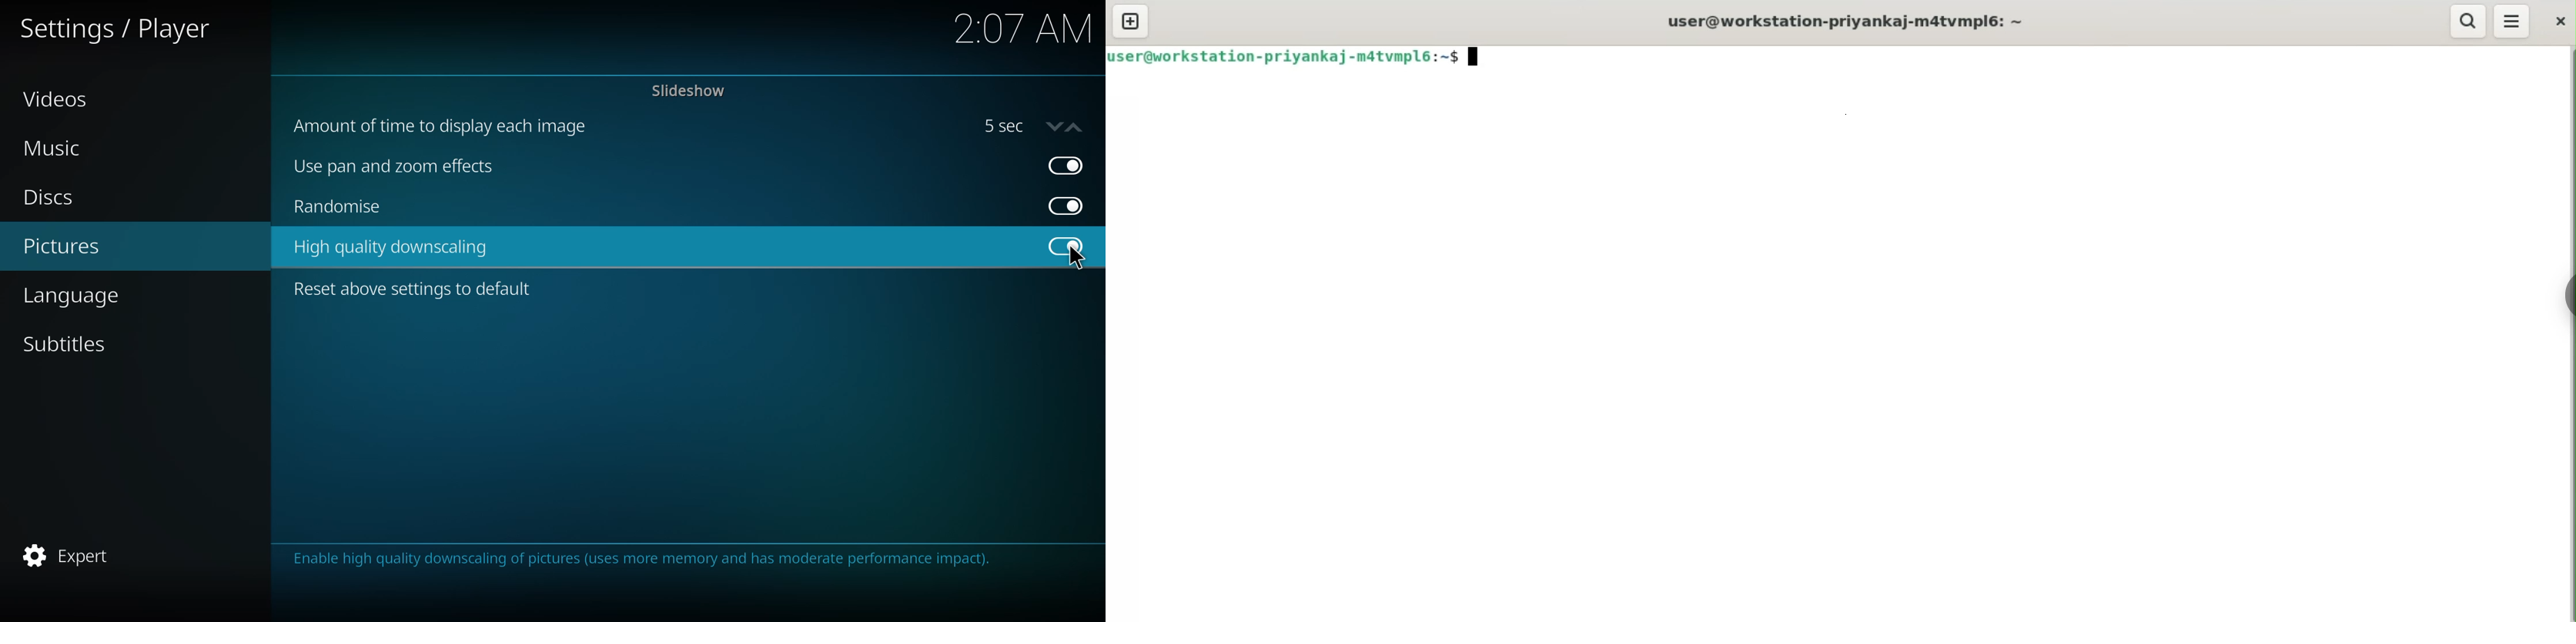  Describe the element at coordinates (1475, 57) in the screenshot. I see `terminal cursor` at that location.